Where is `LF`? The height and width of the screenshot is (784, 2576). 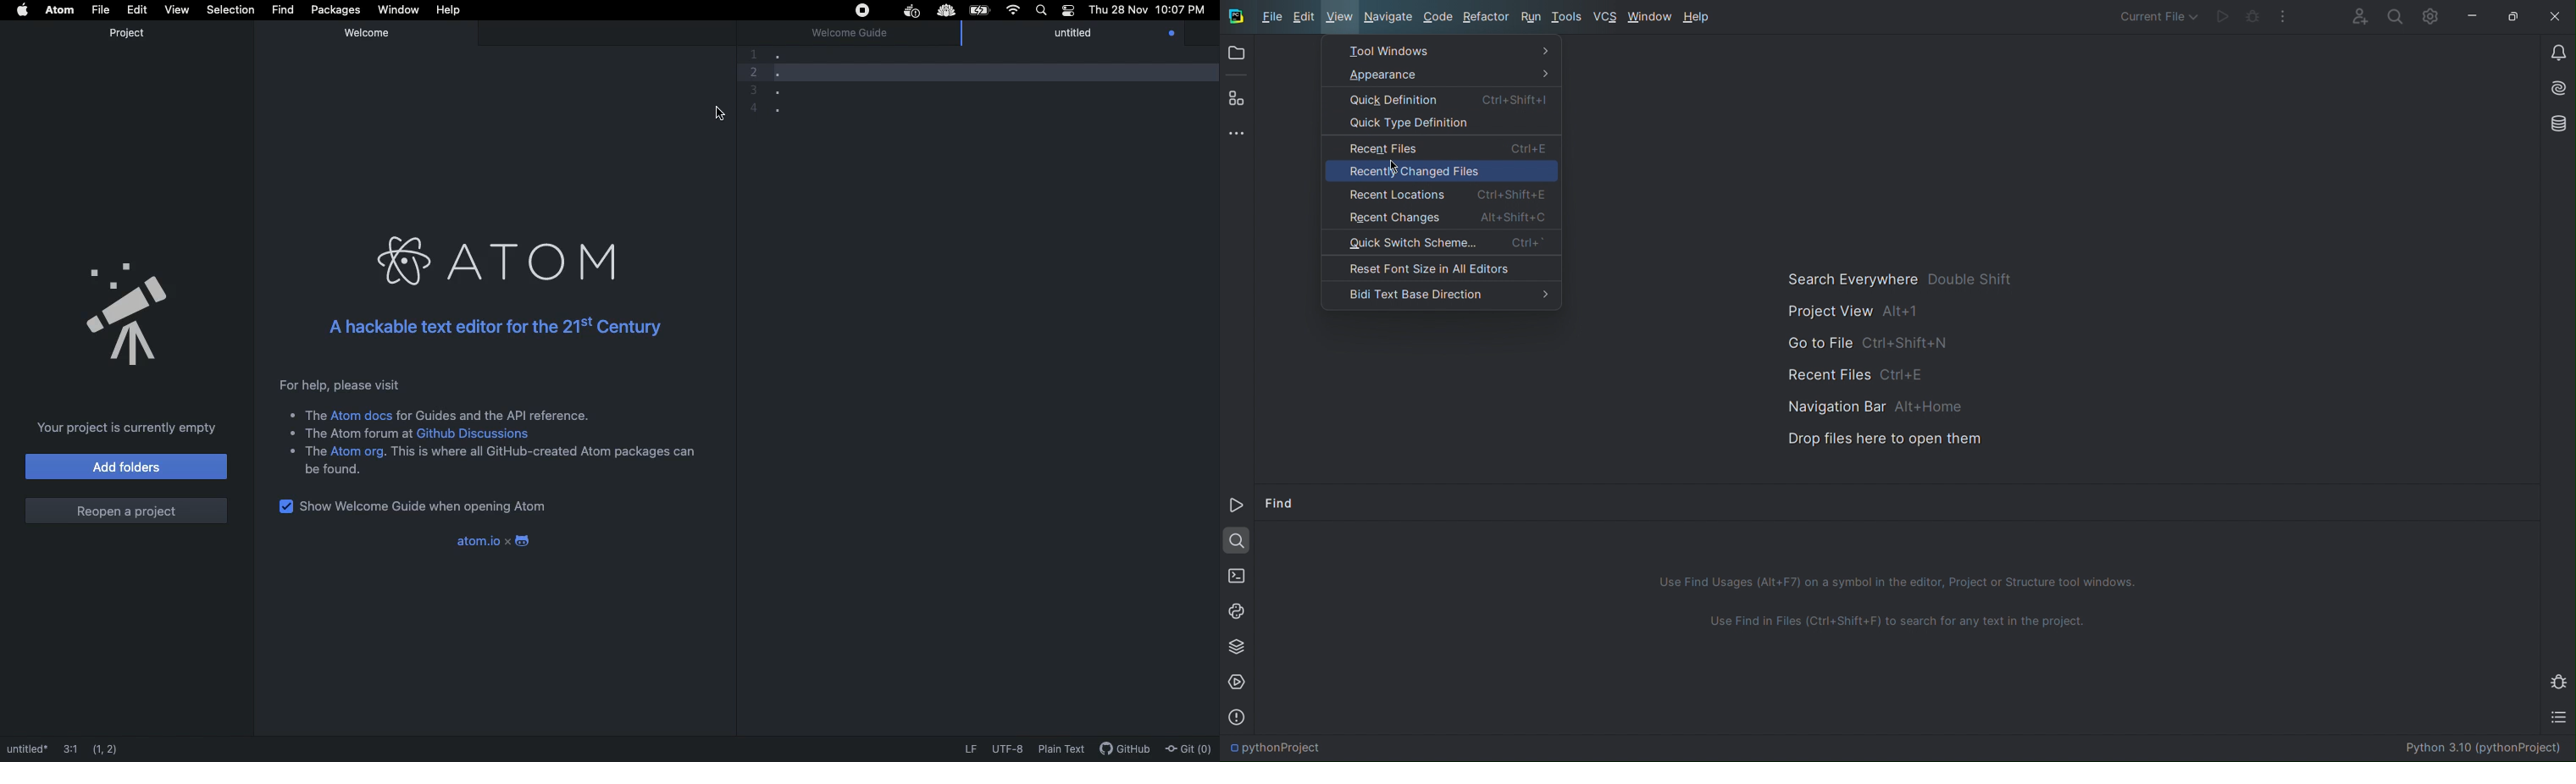
LF is located at coordinates (968, 749).